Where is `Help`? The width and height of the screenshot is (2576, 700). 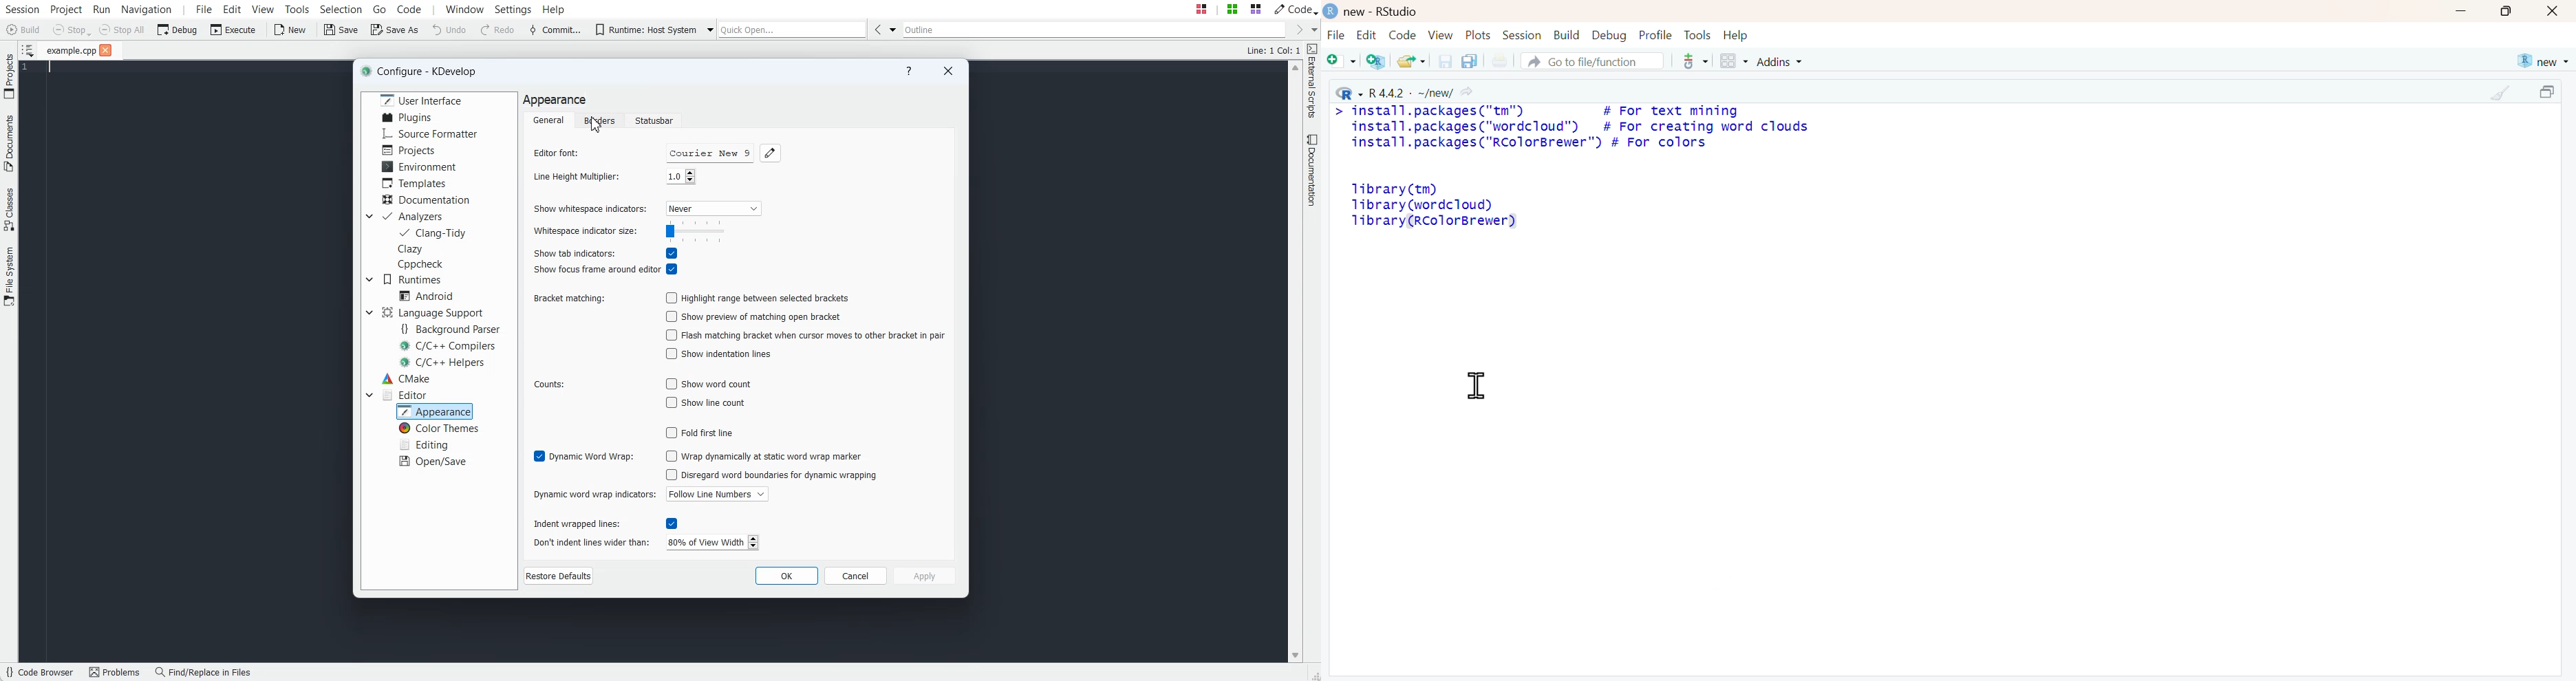
Help is located at coordinates (1736, 35).